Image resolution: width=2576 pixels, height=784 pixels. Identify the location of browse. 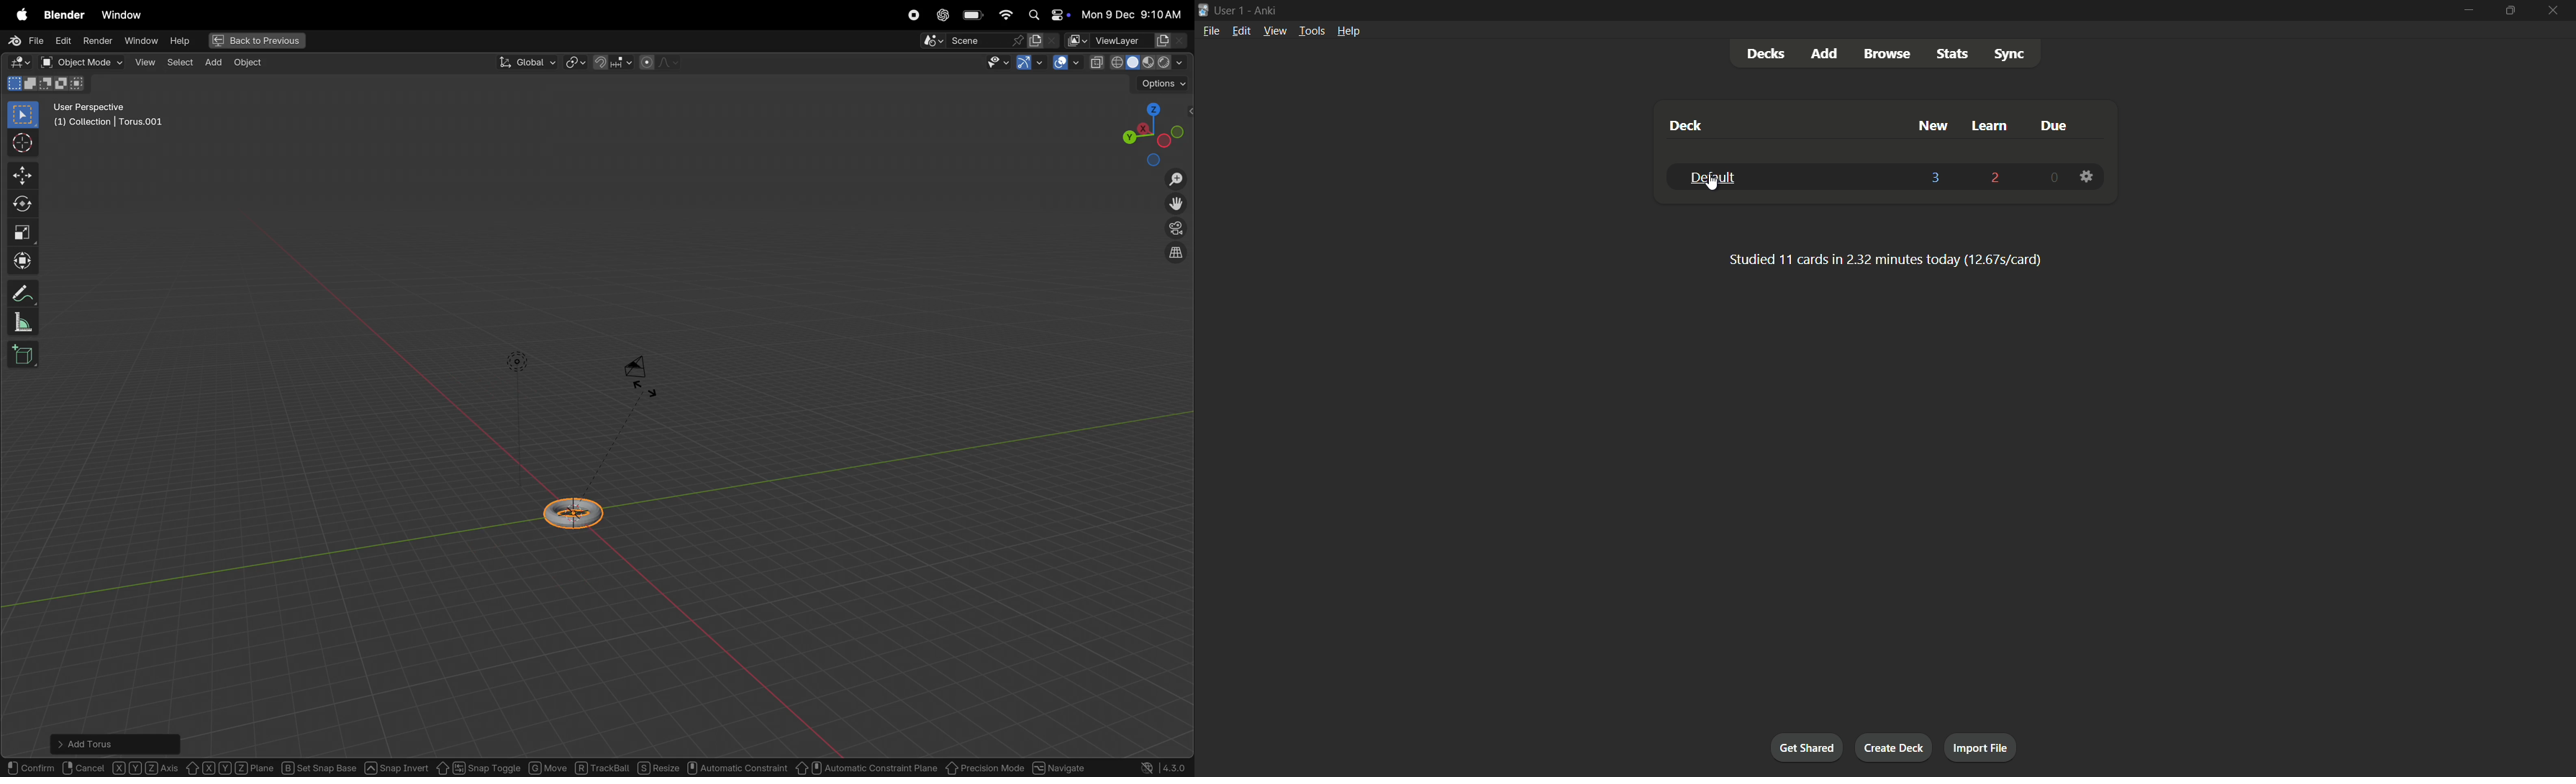
(1887, 55).